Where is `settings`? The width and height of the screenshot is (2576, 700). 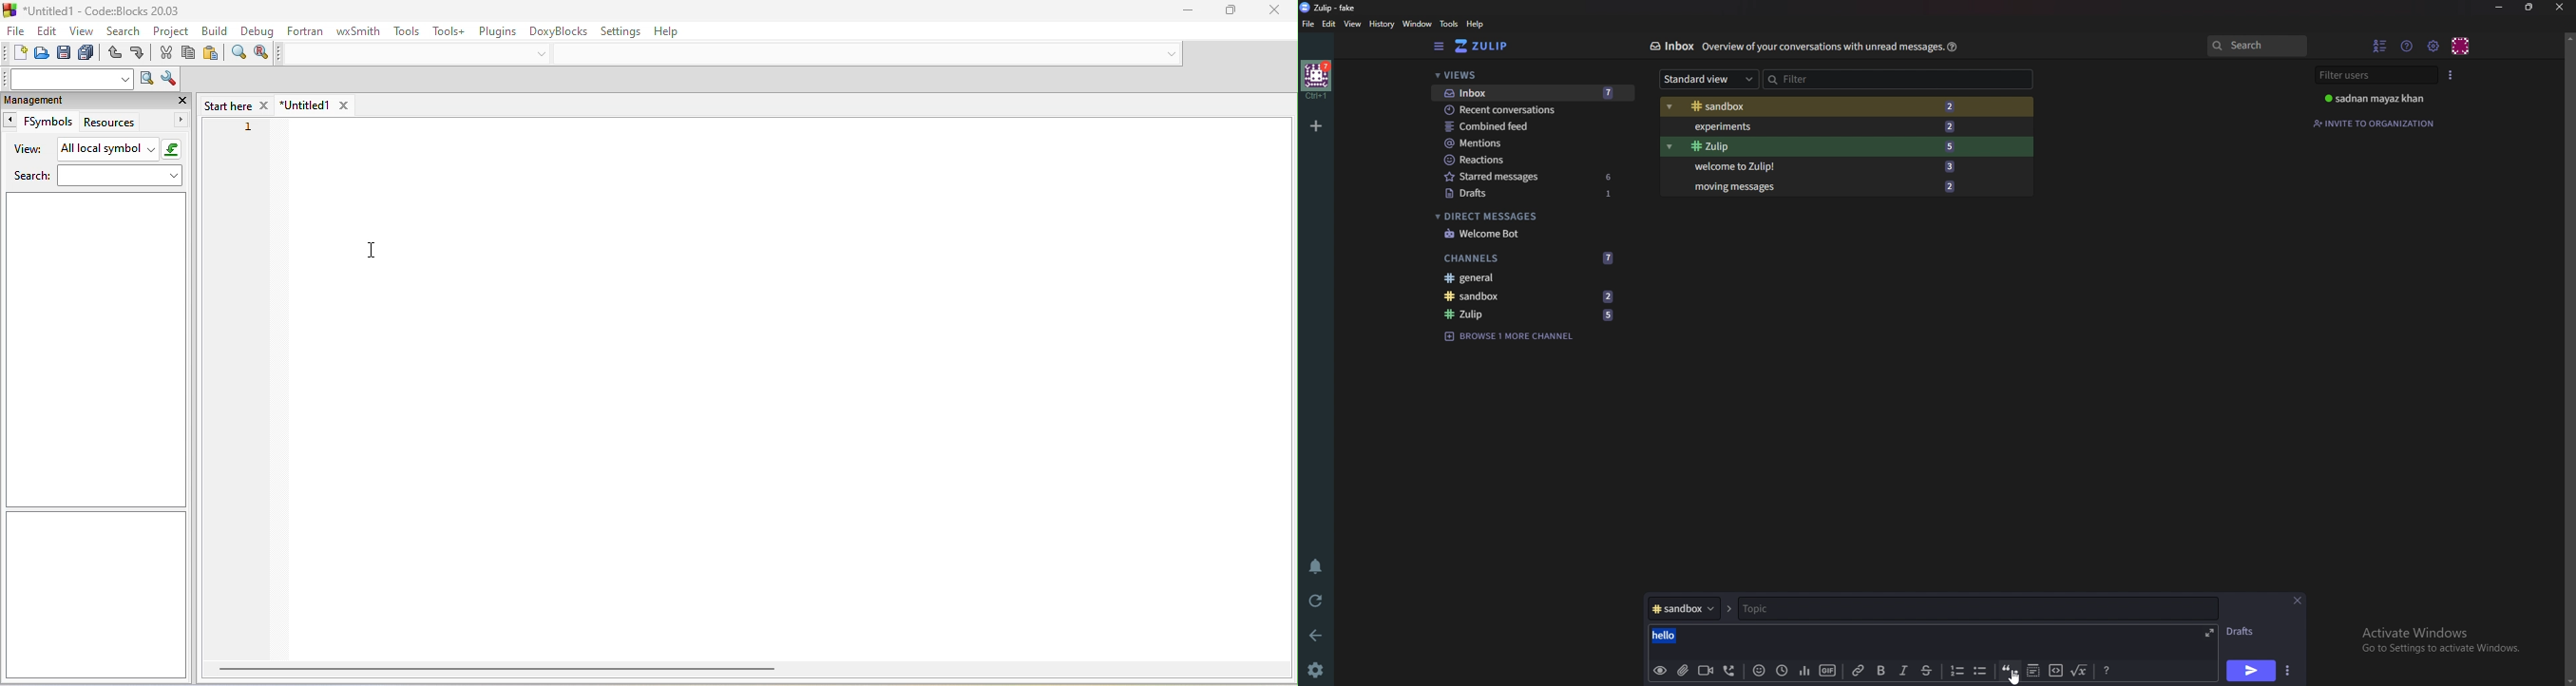
settings is located at coordinates (1318, 669).